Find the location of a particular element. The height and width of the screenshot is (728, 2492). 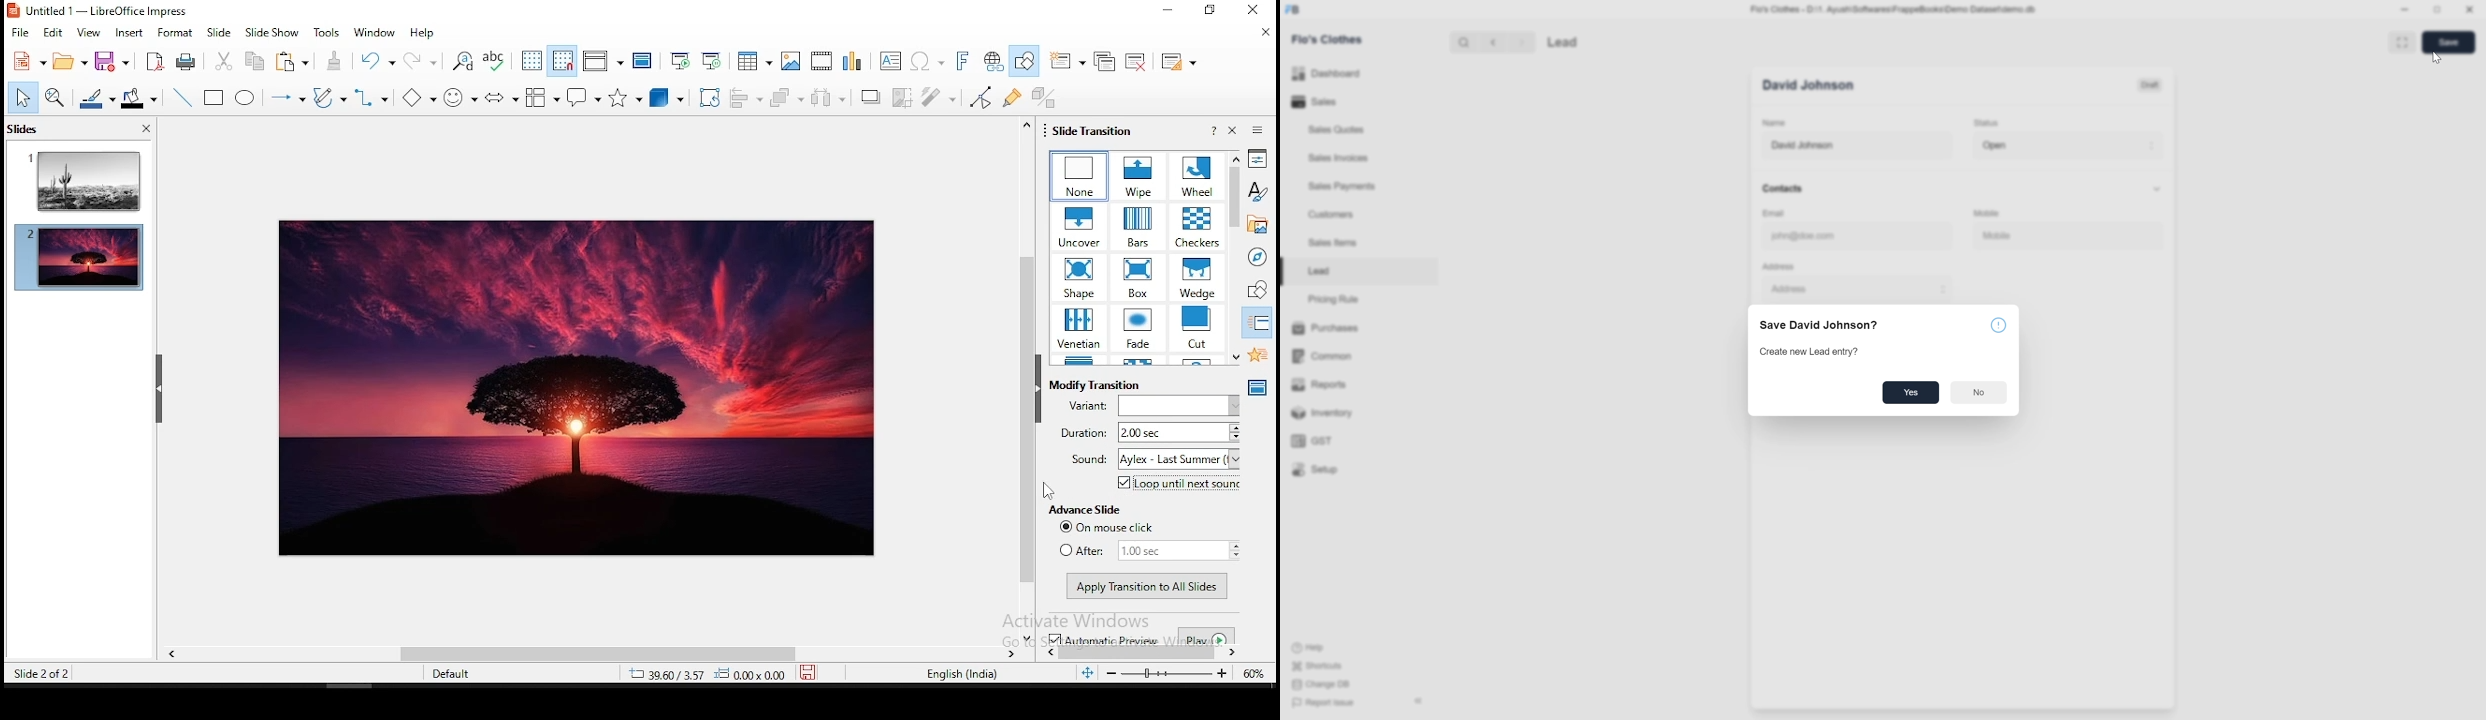

Lead is located at coordinates (1319, 270).